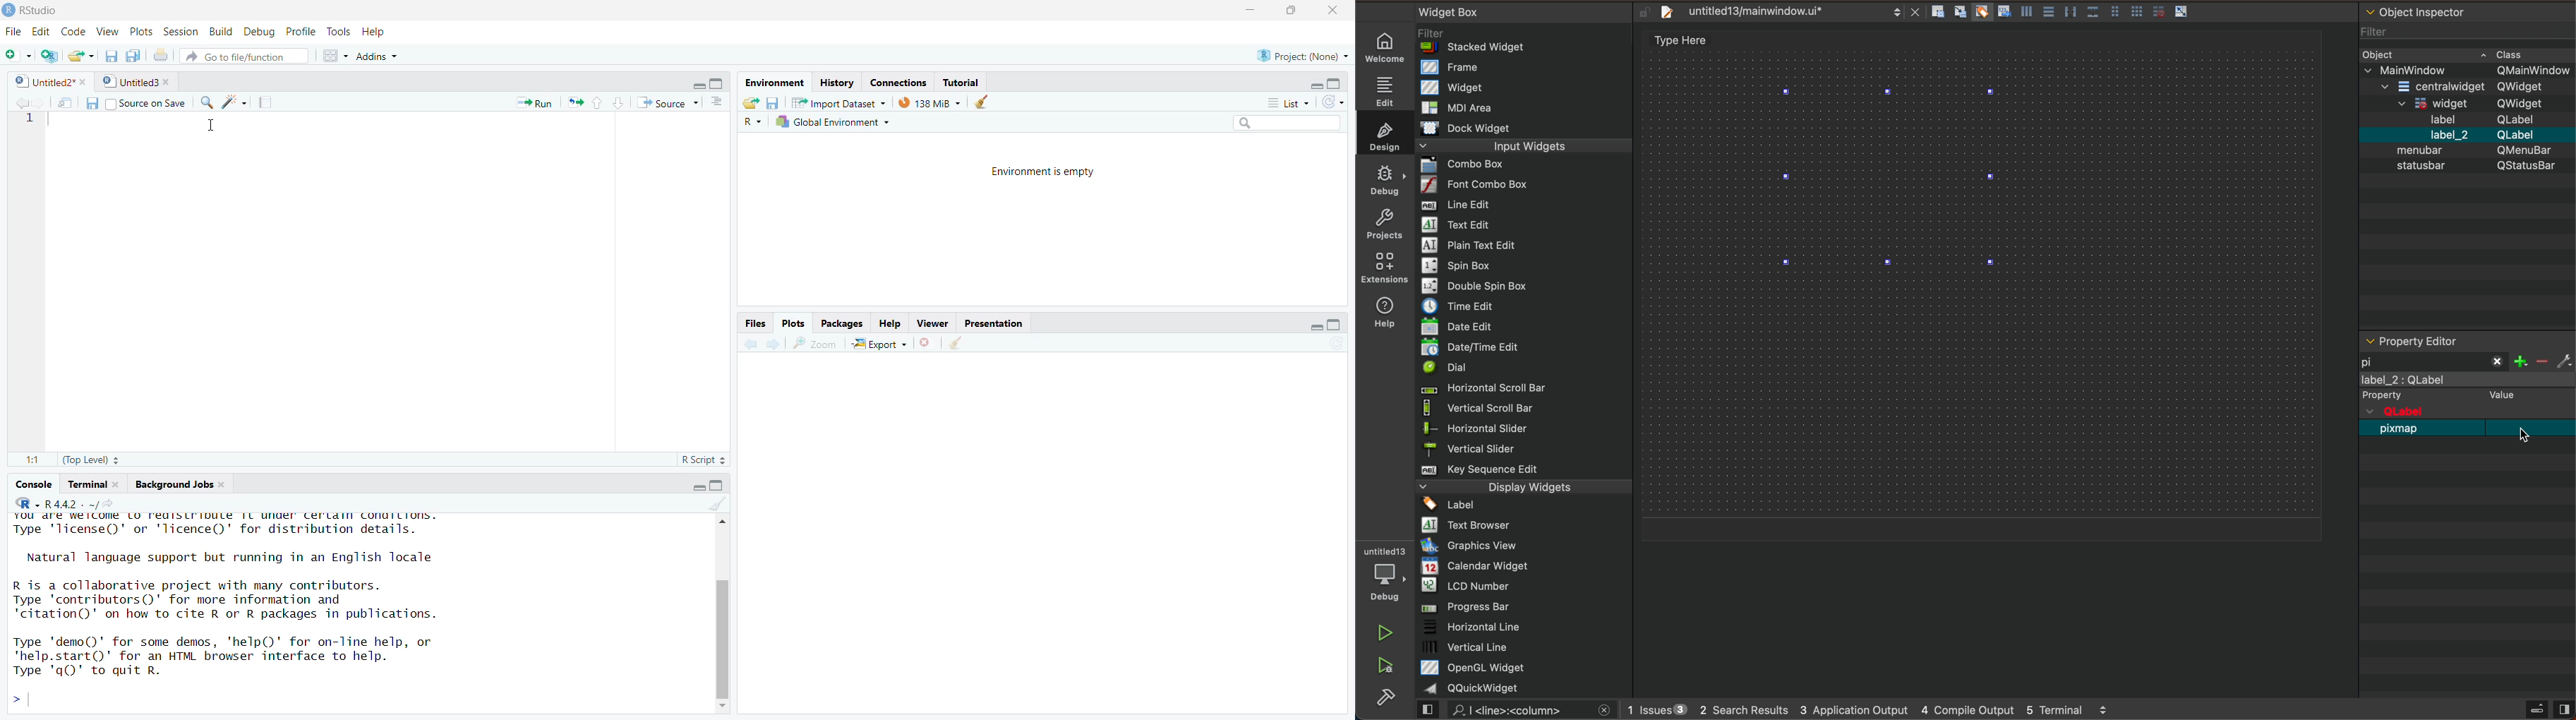 The image size is (2576, 728). I want to click on View, so click(107, 31).